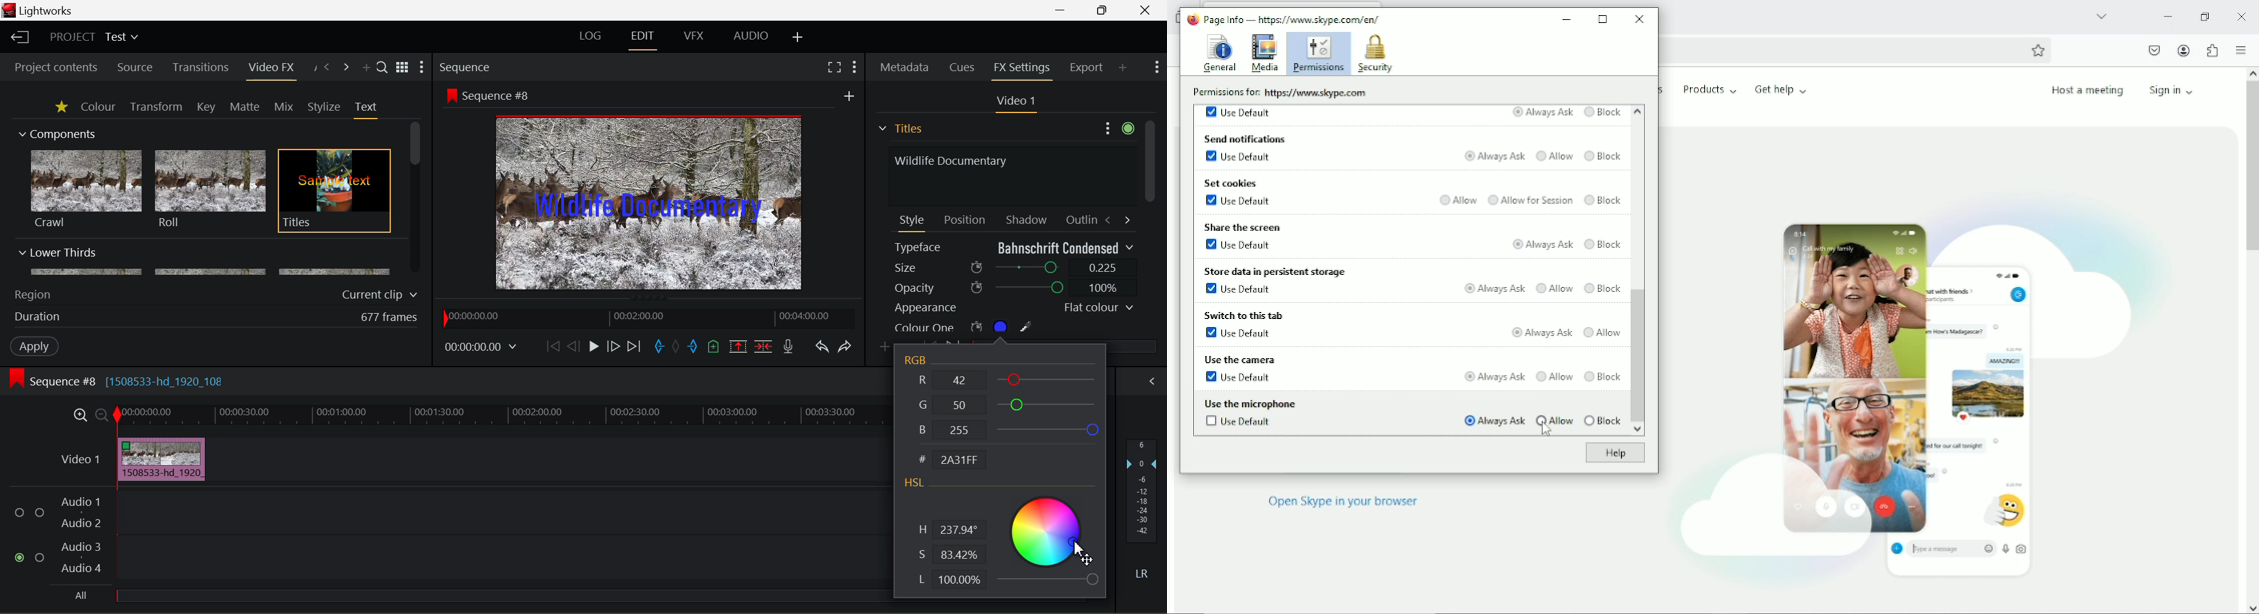  I want to click on Block, so click(1604, 201).